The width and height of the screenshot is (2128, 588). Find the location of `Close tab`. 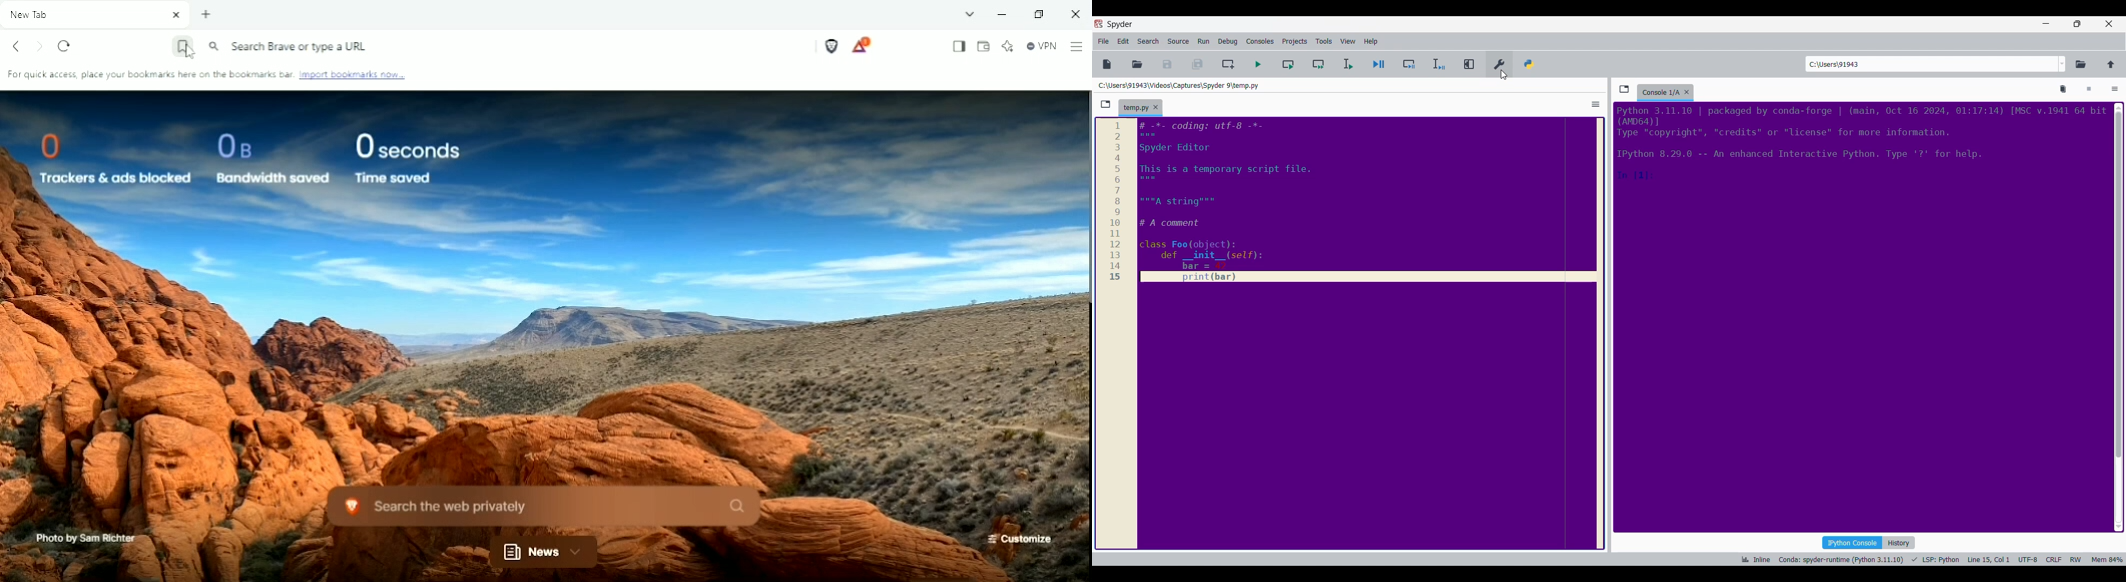

Close tab is located at coordinates (1156, 107).